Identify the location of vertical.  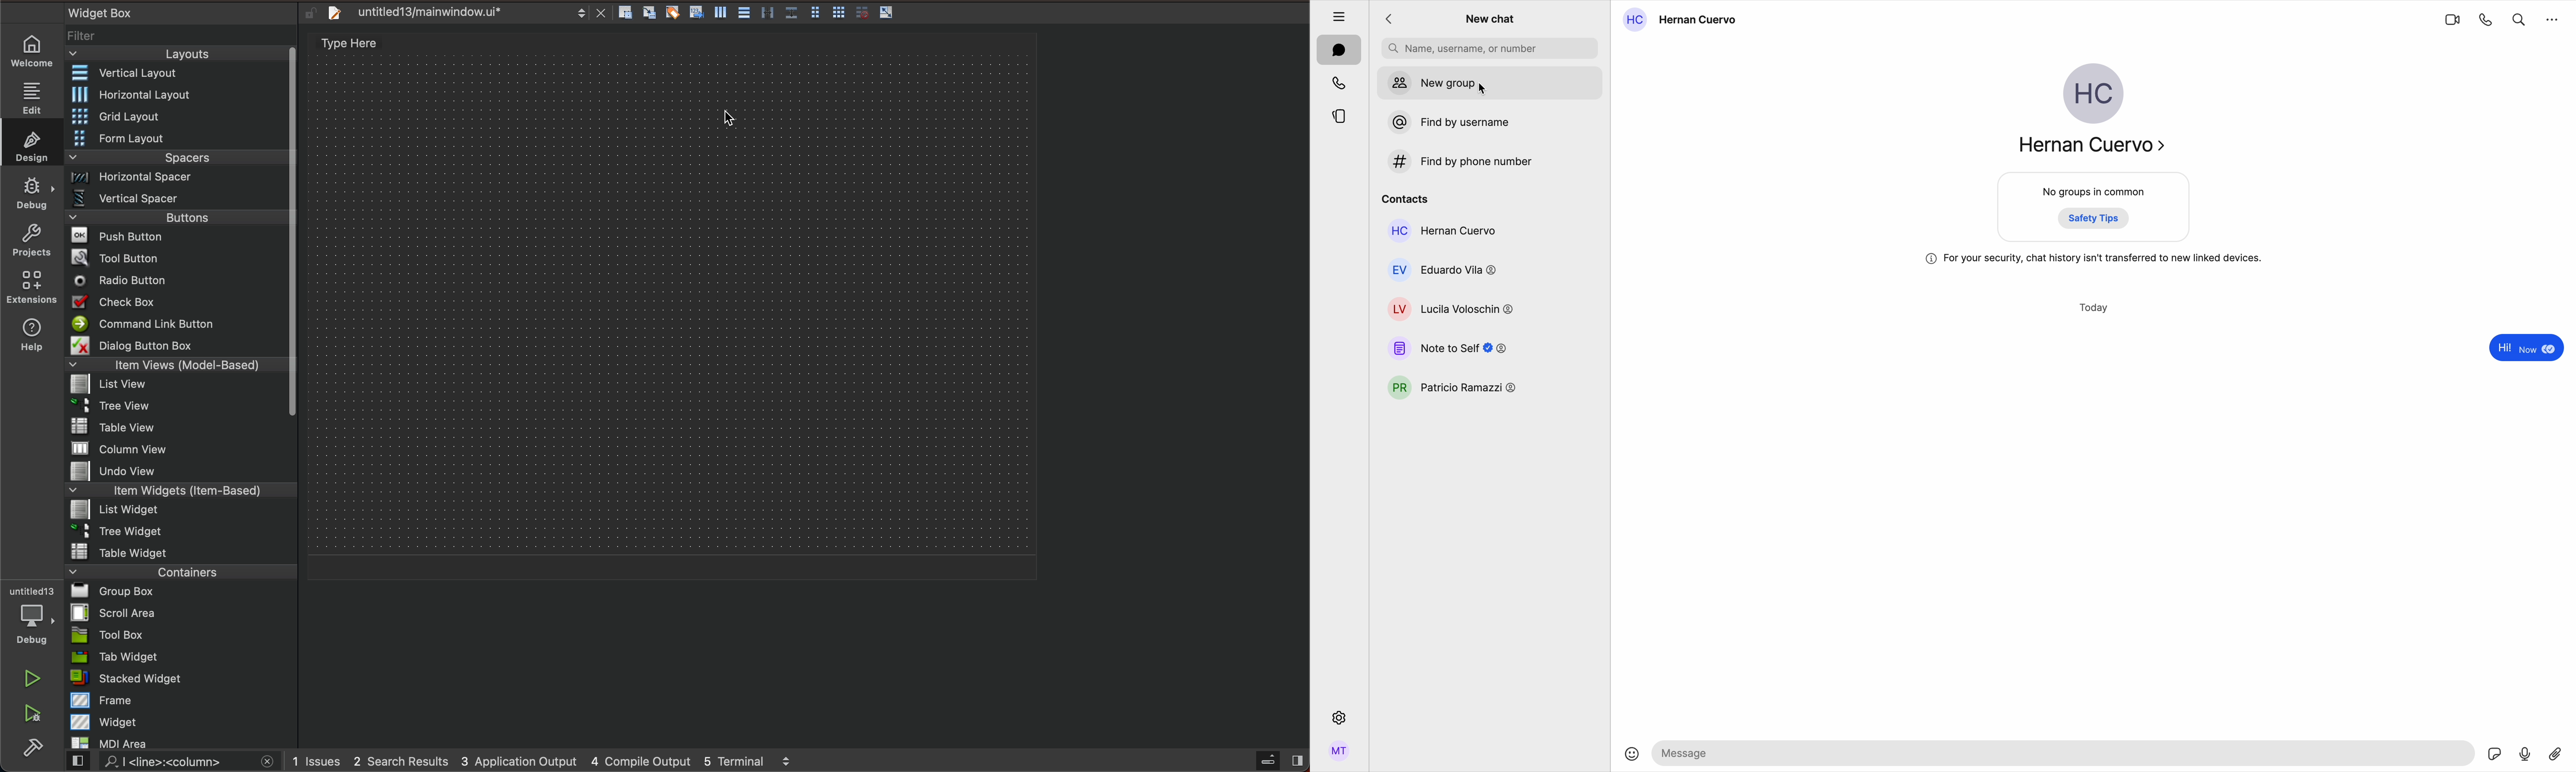
(723, 12).